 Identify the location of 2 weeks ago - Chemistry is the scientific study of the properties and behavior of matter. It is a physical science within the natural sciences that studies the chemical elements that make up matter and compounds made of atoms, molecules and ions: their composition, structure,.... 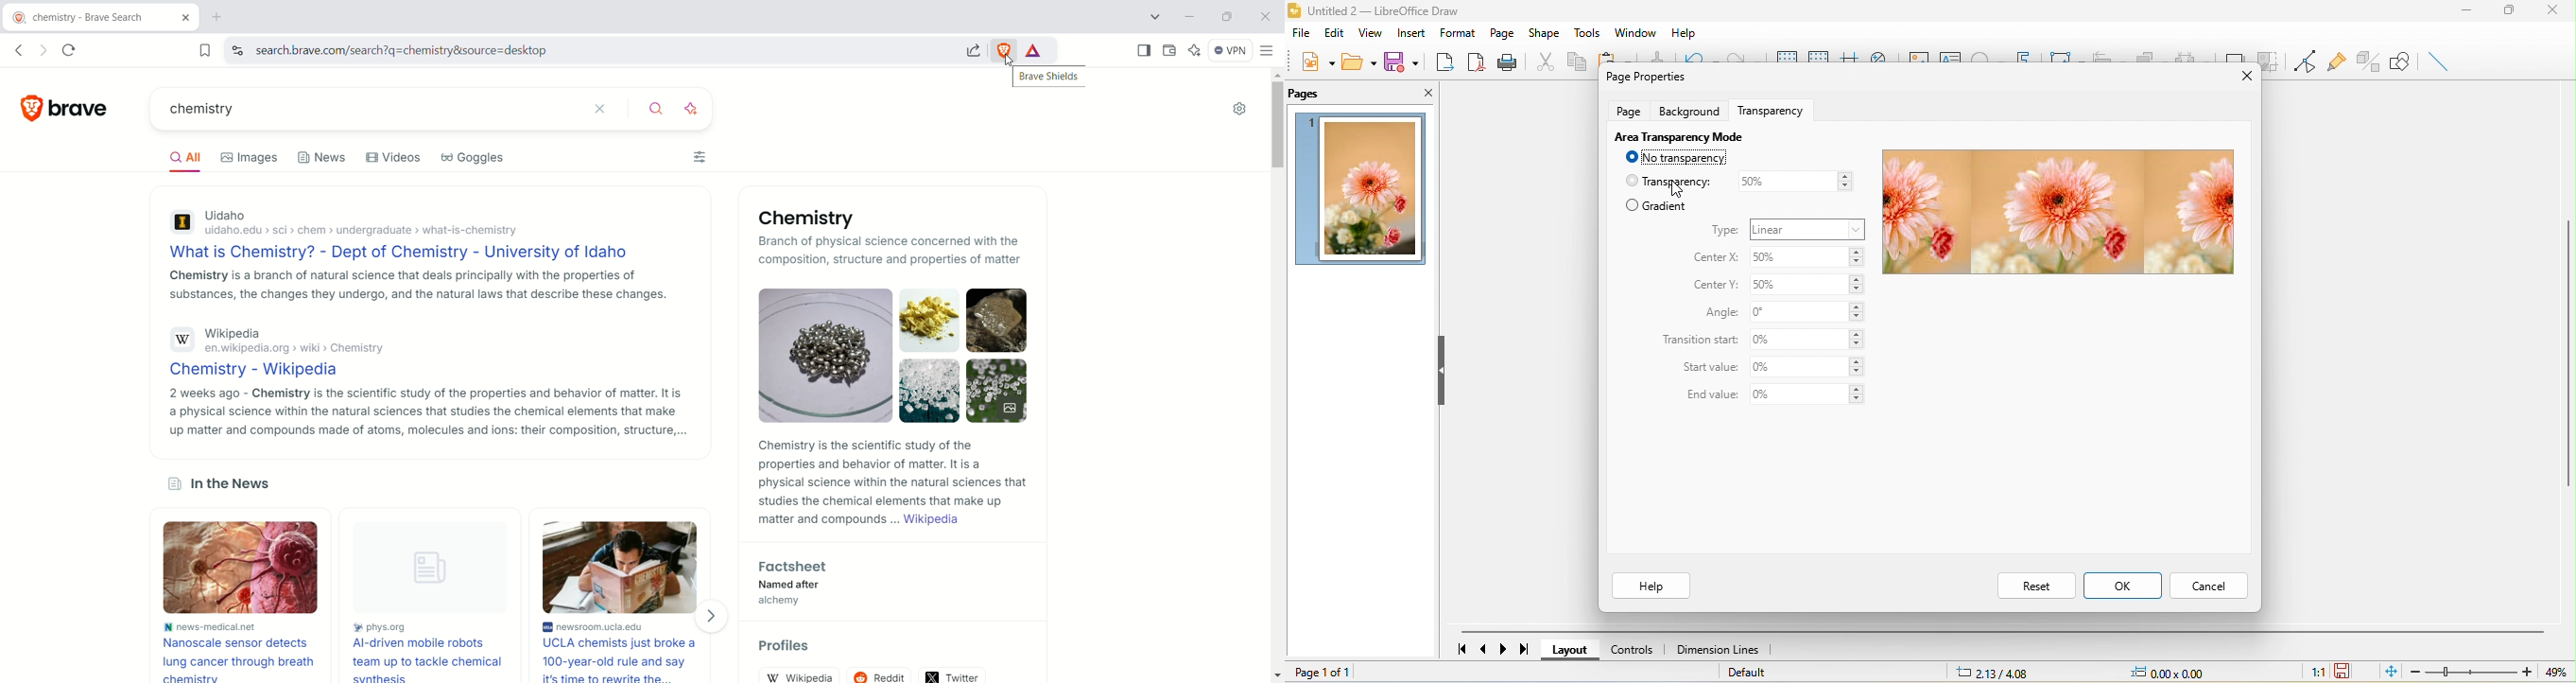
(425, 410).